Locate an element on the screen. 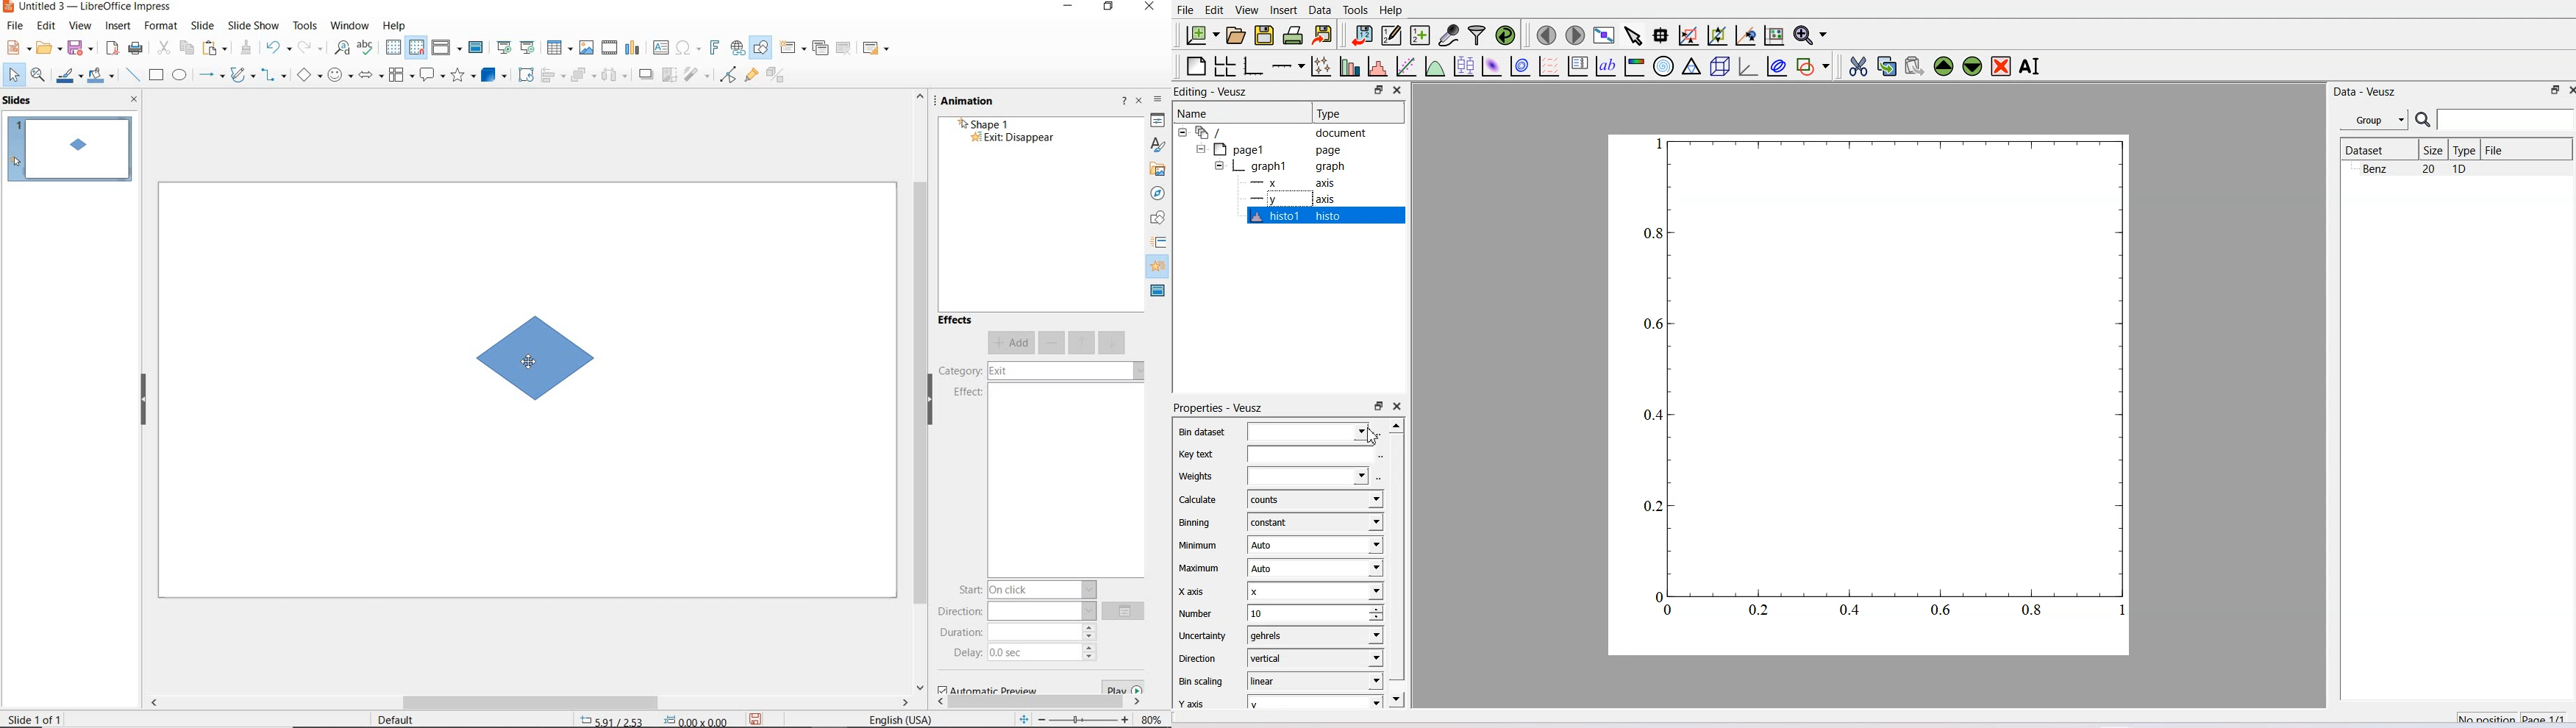 The image size is (2576, 728). Close is located at coordinates (2558, 90).